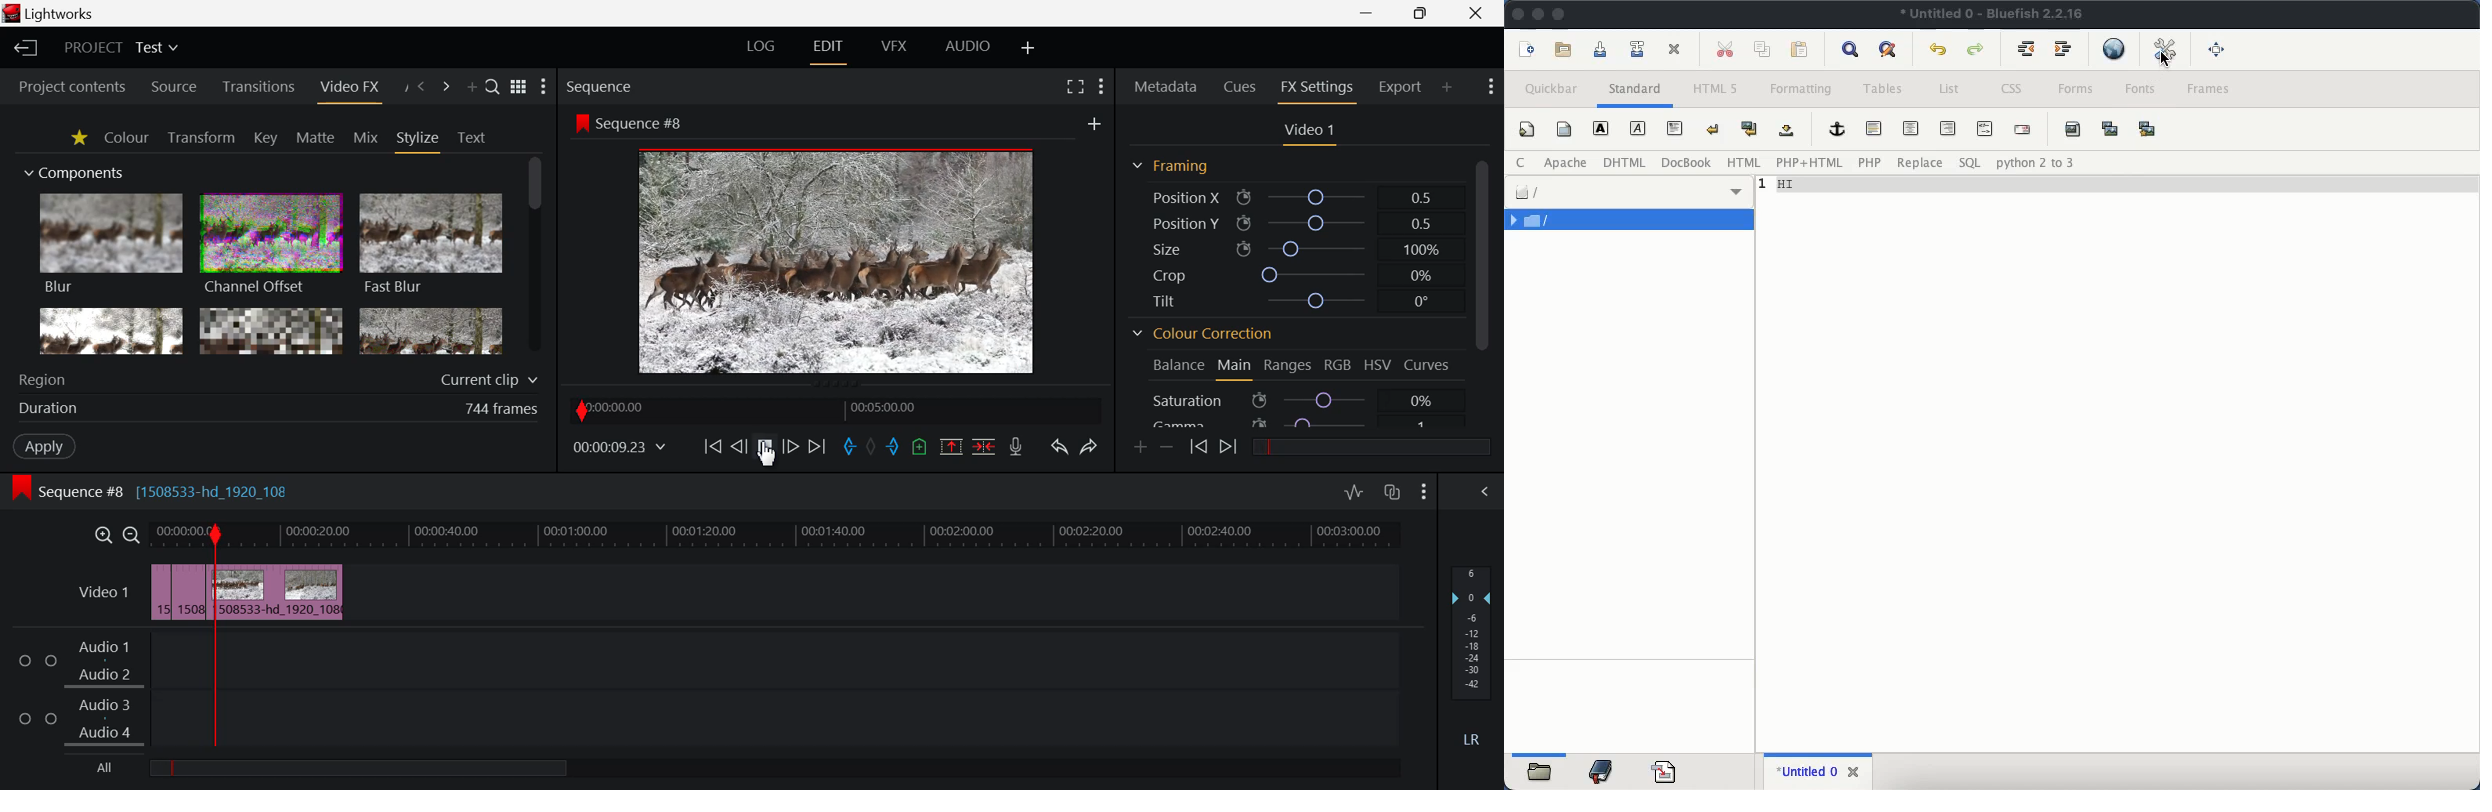 The image size is (2492, 812). I want to click on Mix, so click(366, 137).